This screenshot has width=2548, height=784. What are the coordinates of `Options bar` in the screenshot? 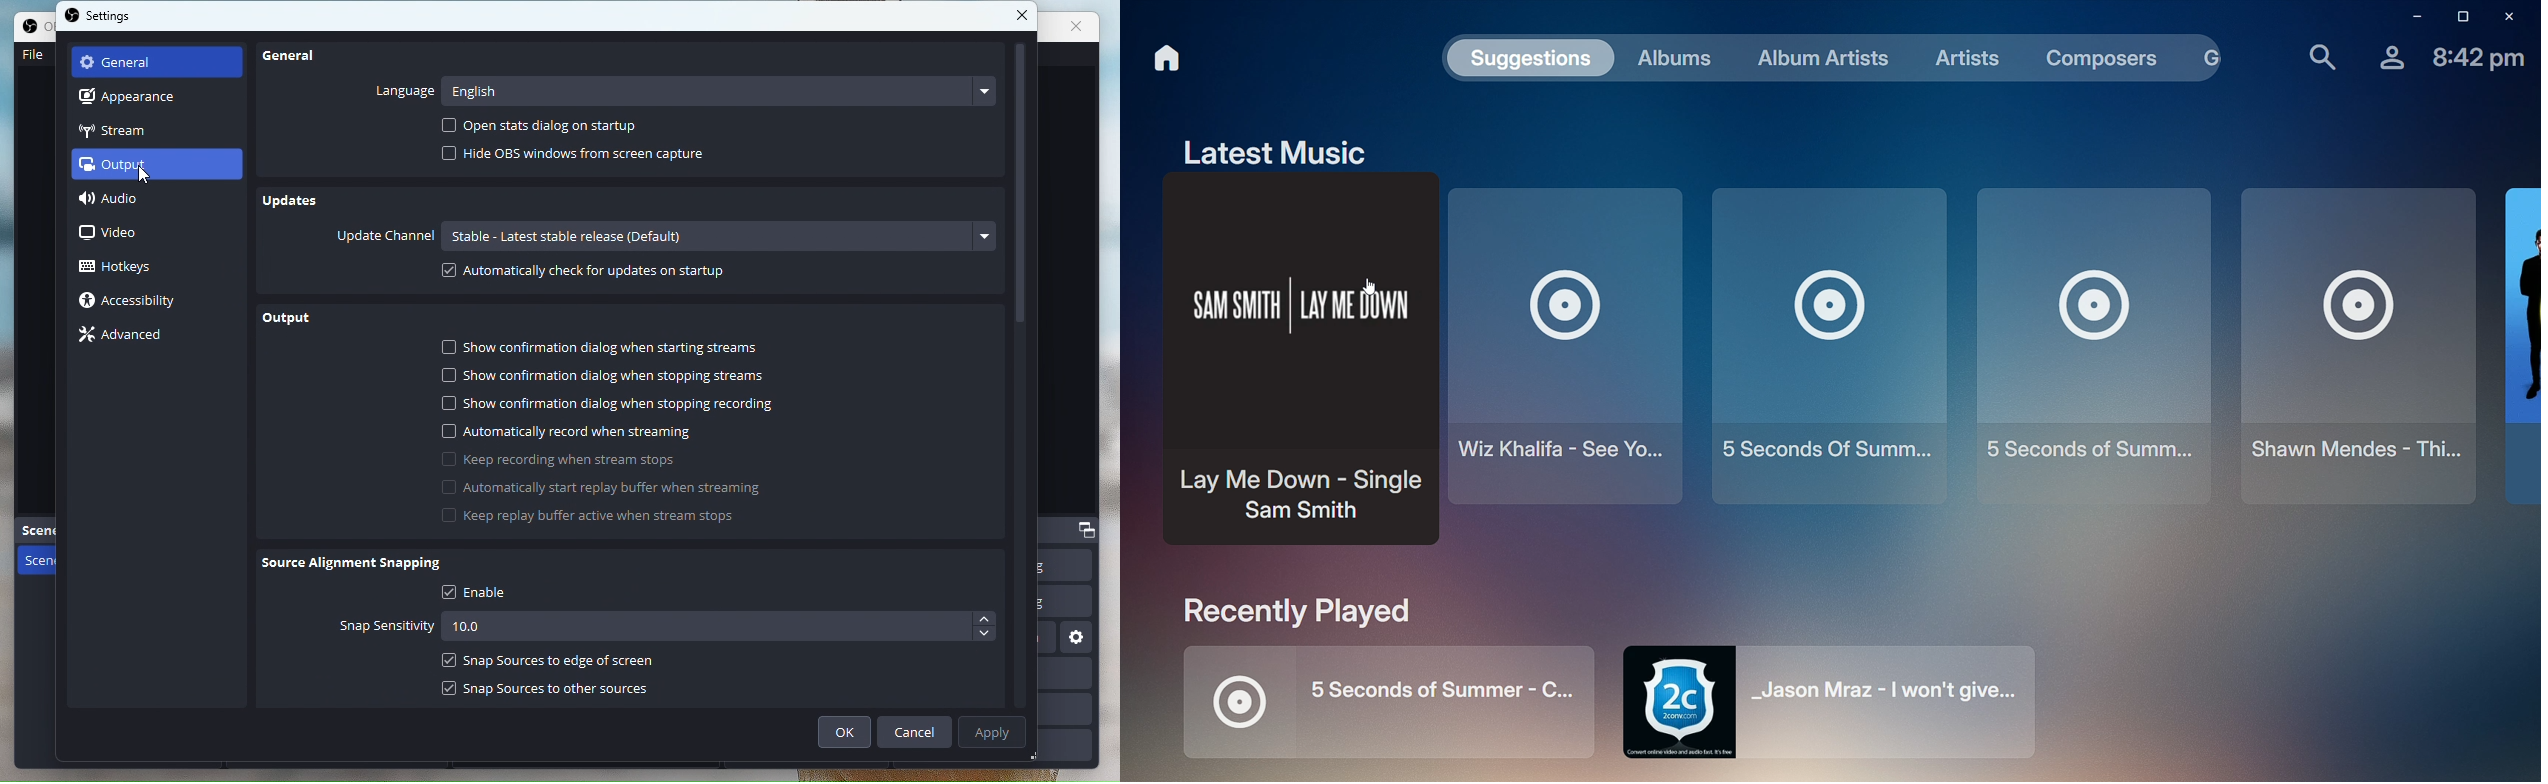 It's located at (721, 235).